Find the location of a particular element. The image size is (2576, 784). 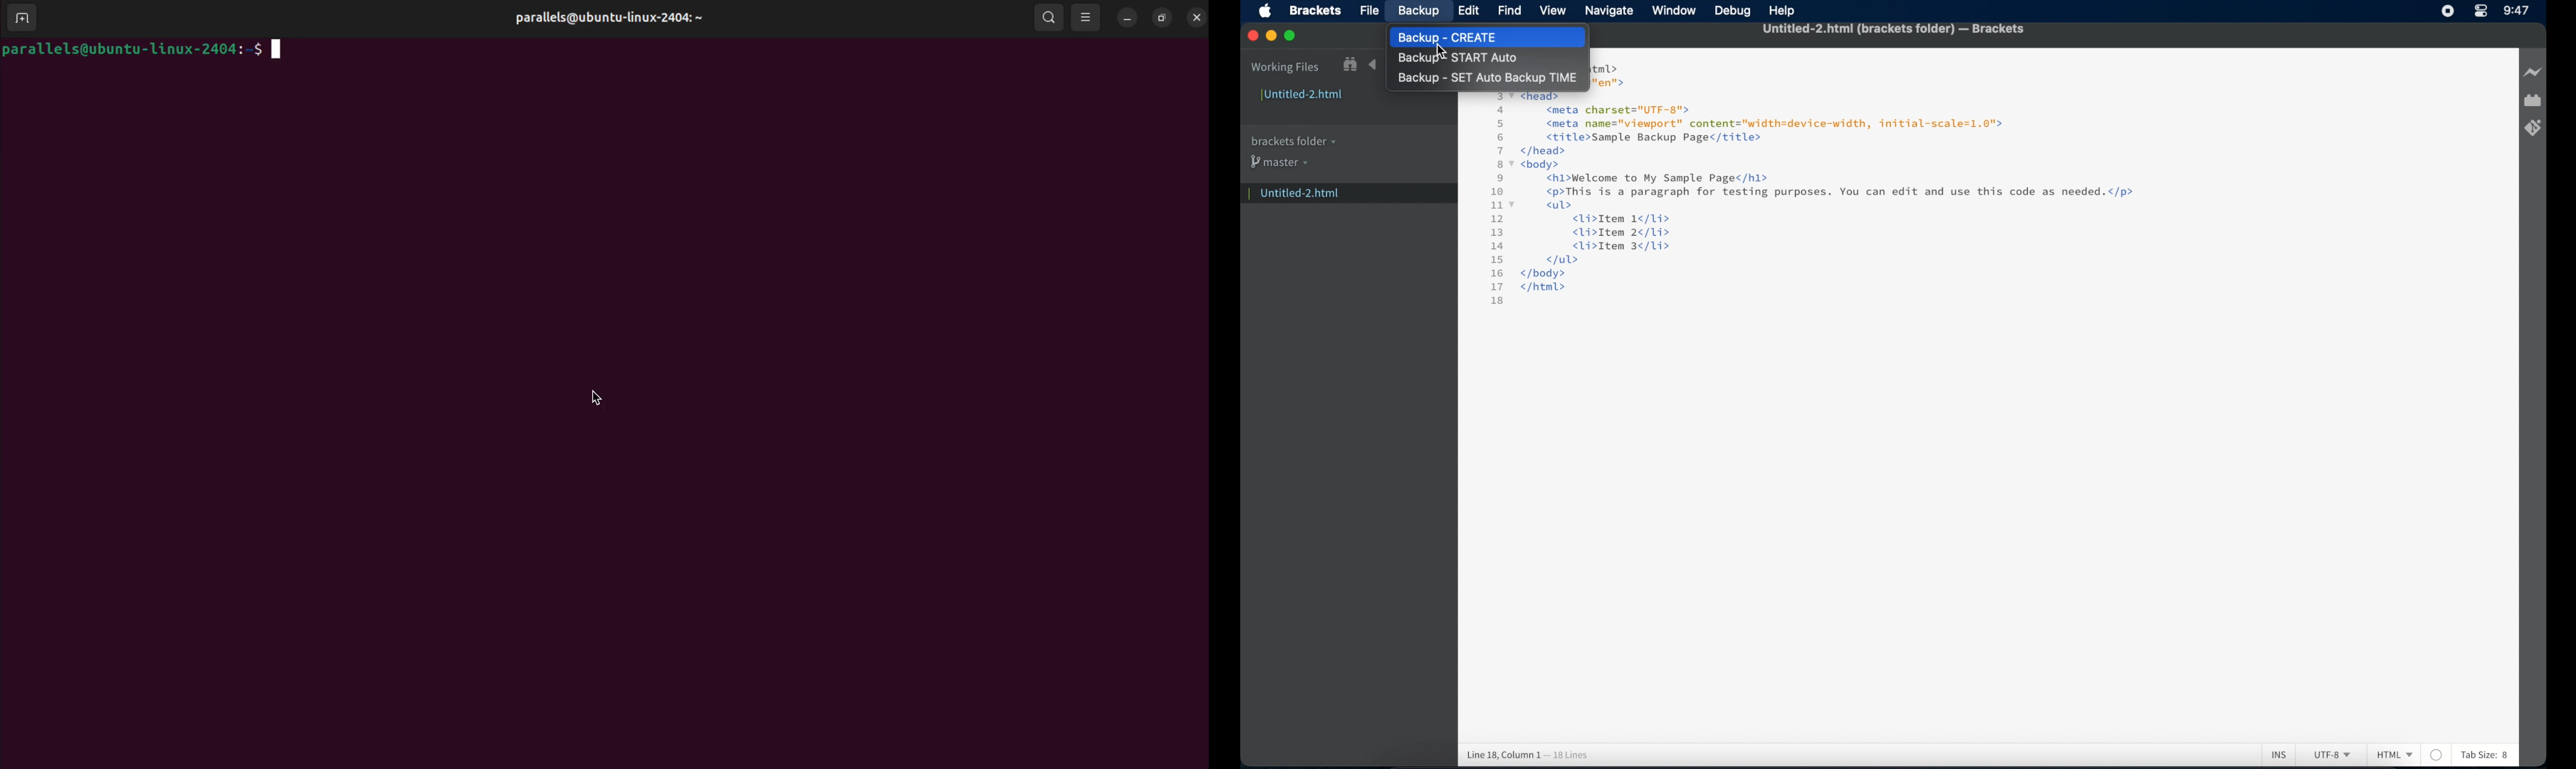

minimize is located at coordinates (1129, 18).